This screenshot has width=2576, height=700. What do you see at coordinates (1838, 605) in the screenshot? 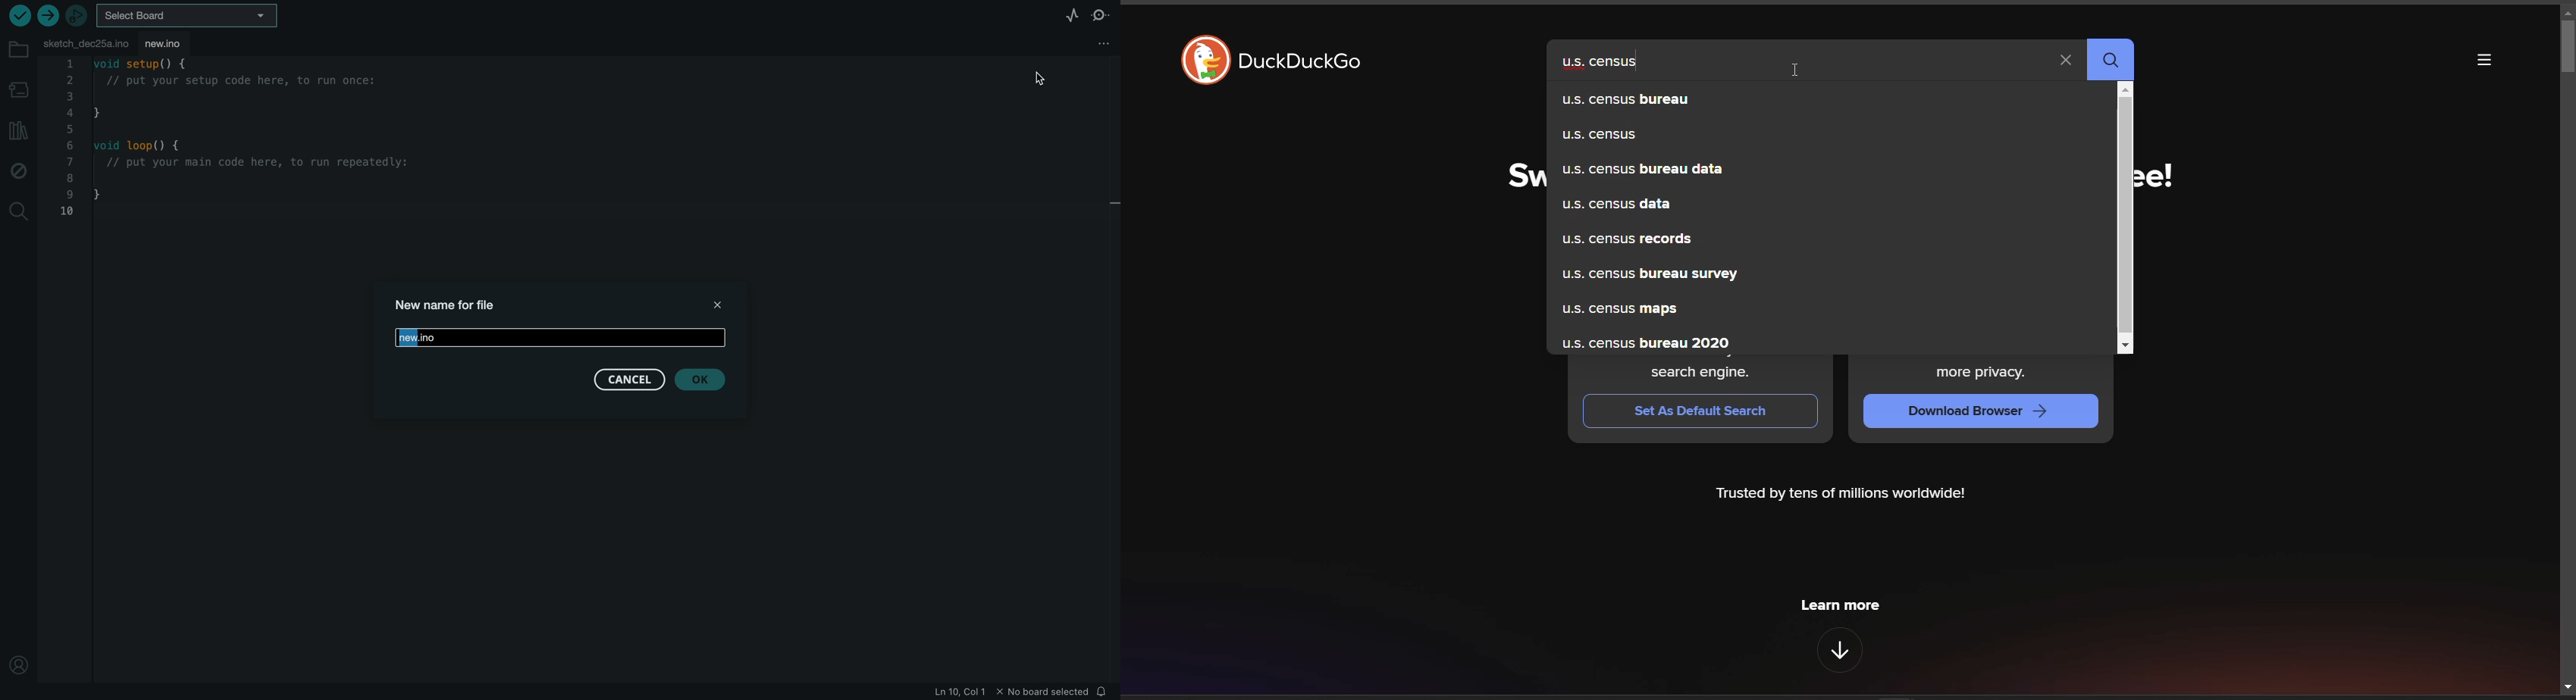
I see `Learn more` at bounding box center [1838, 605].